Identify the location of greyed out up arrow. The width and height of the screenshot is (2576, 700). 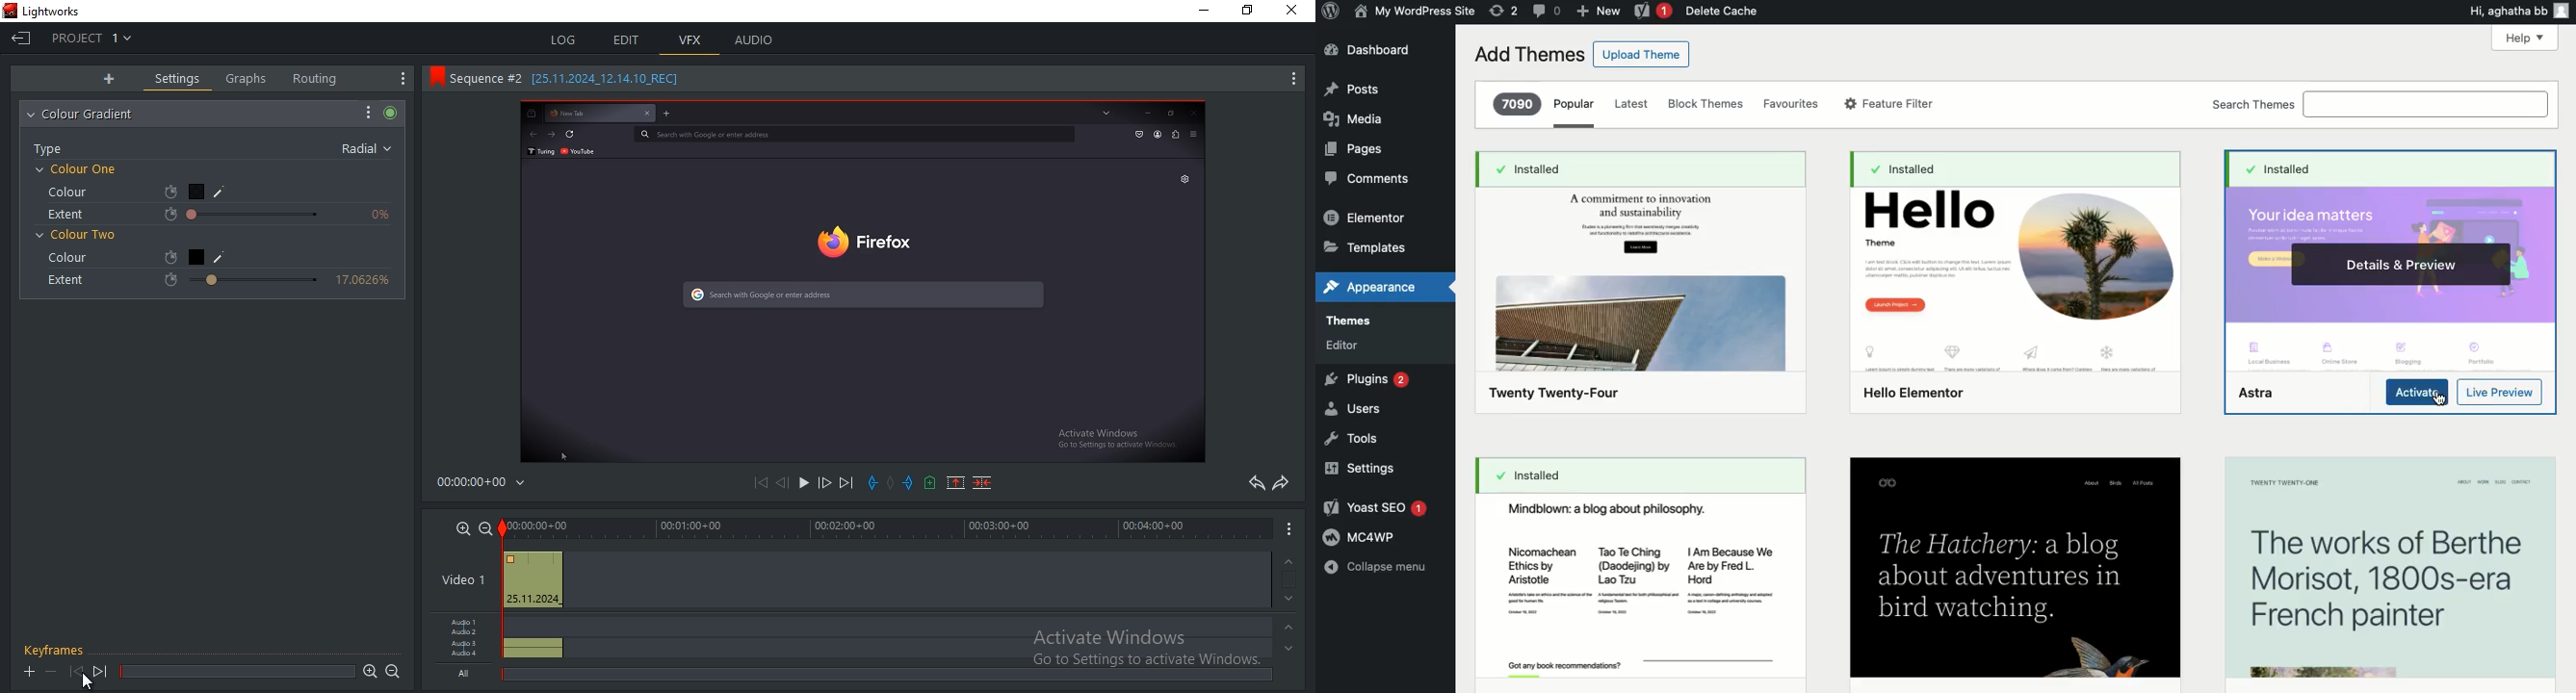
(1290, 560).